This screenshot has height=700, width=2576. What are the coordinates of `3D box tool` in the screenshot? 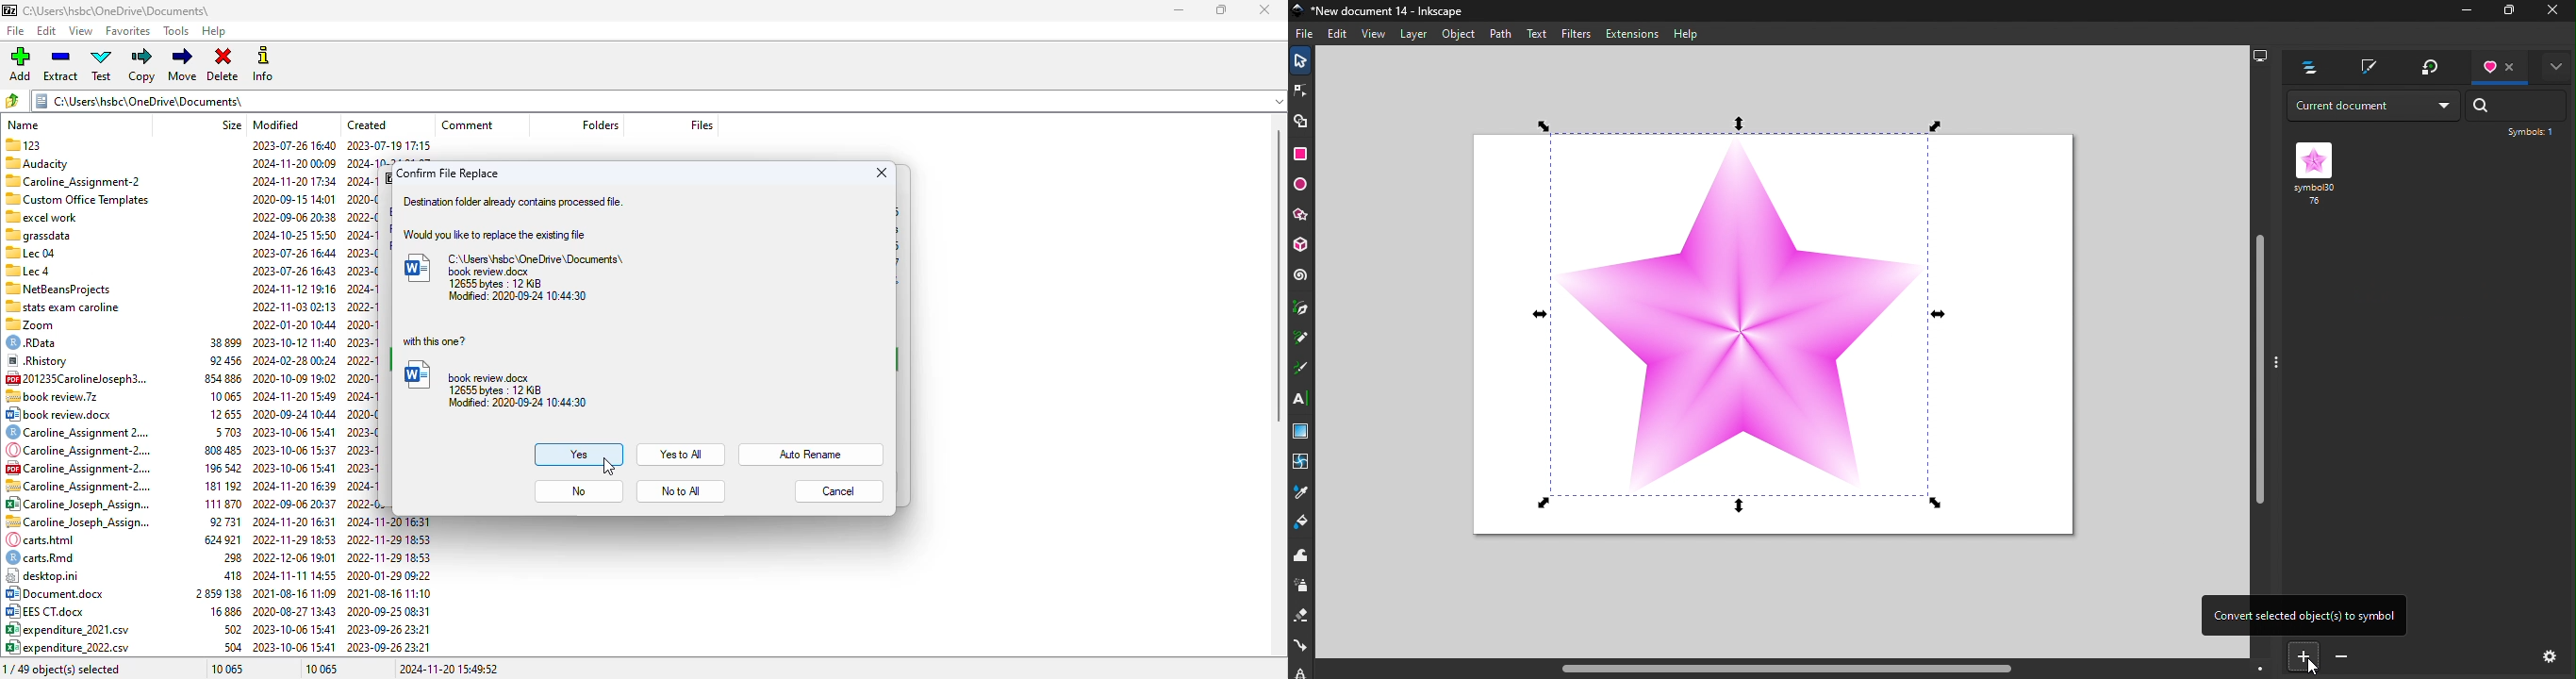 It's located at (1305, 246).